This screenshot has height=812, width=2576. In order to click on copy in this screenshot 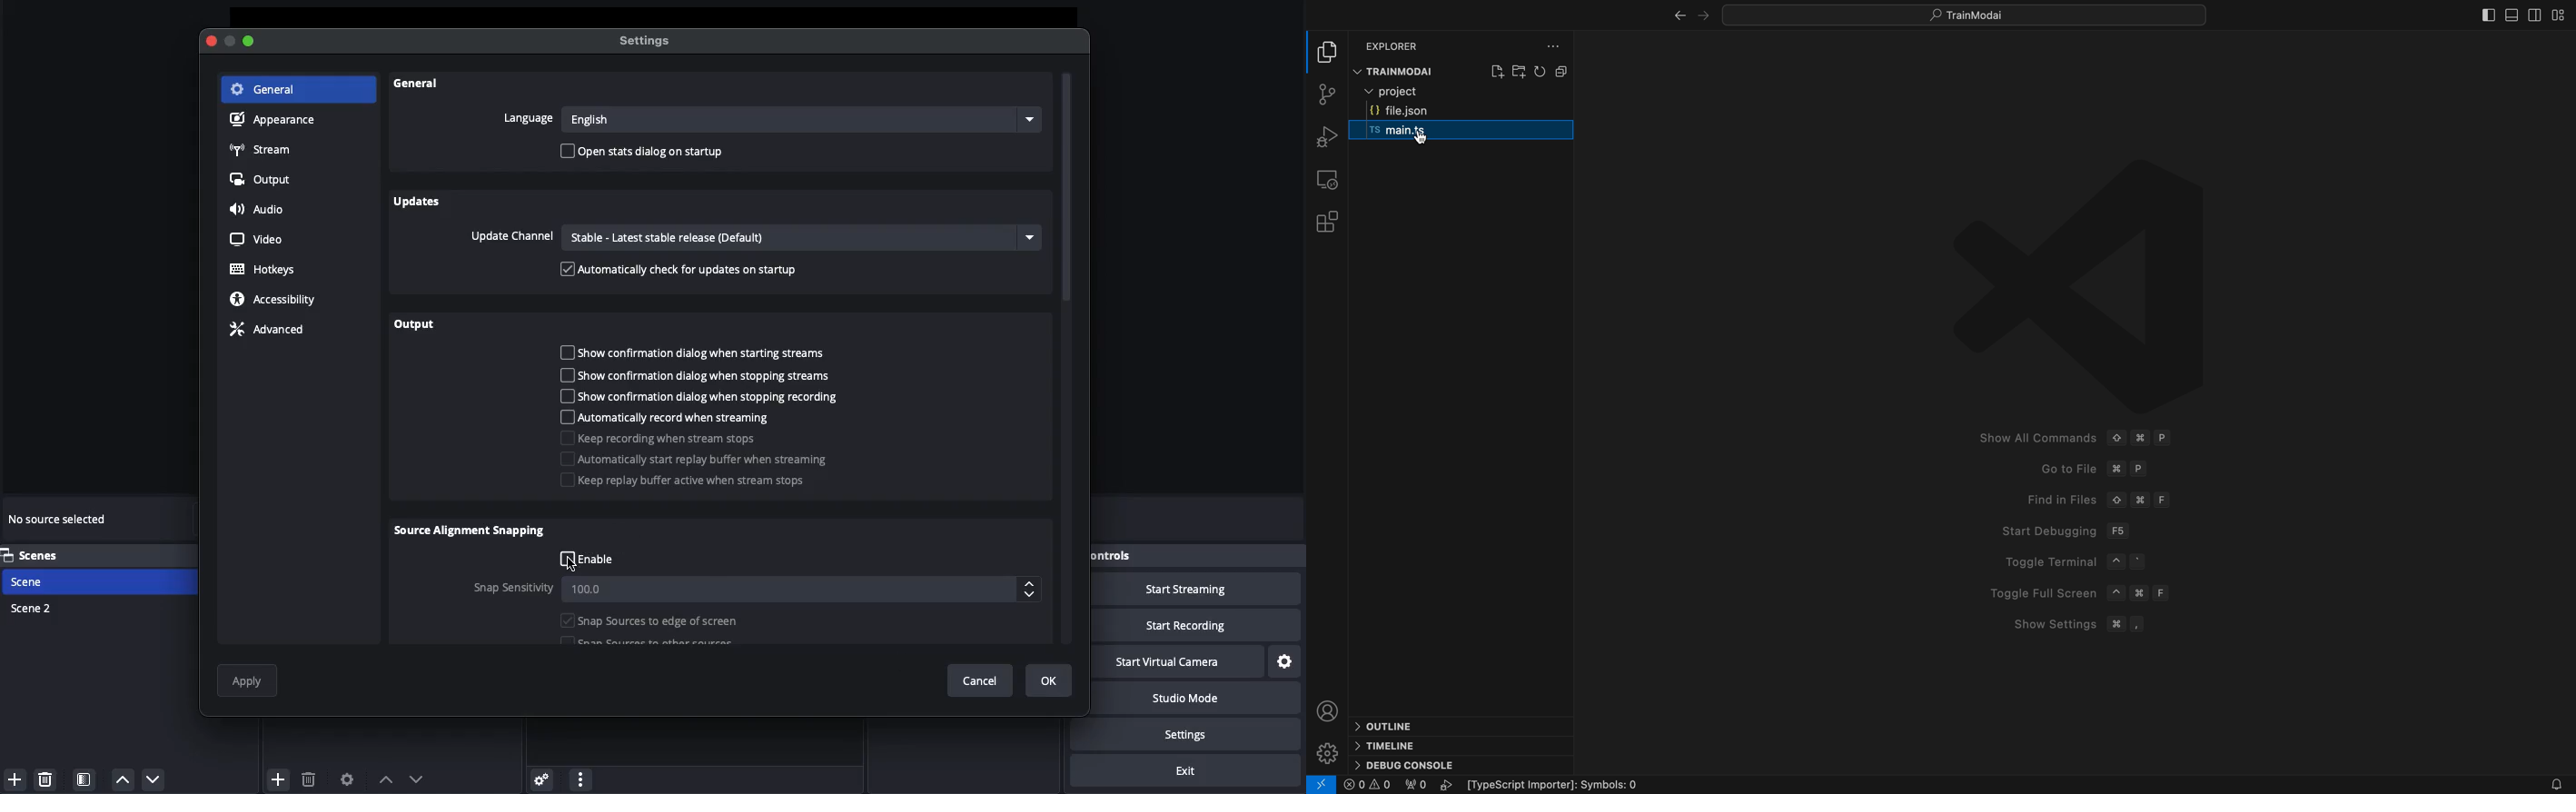, I will do `click(1564, 73)`.